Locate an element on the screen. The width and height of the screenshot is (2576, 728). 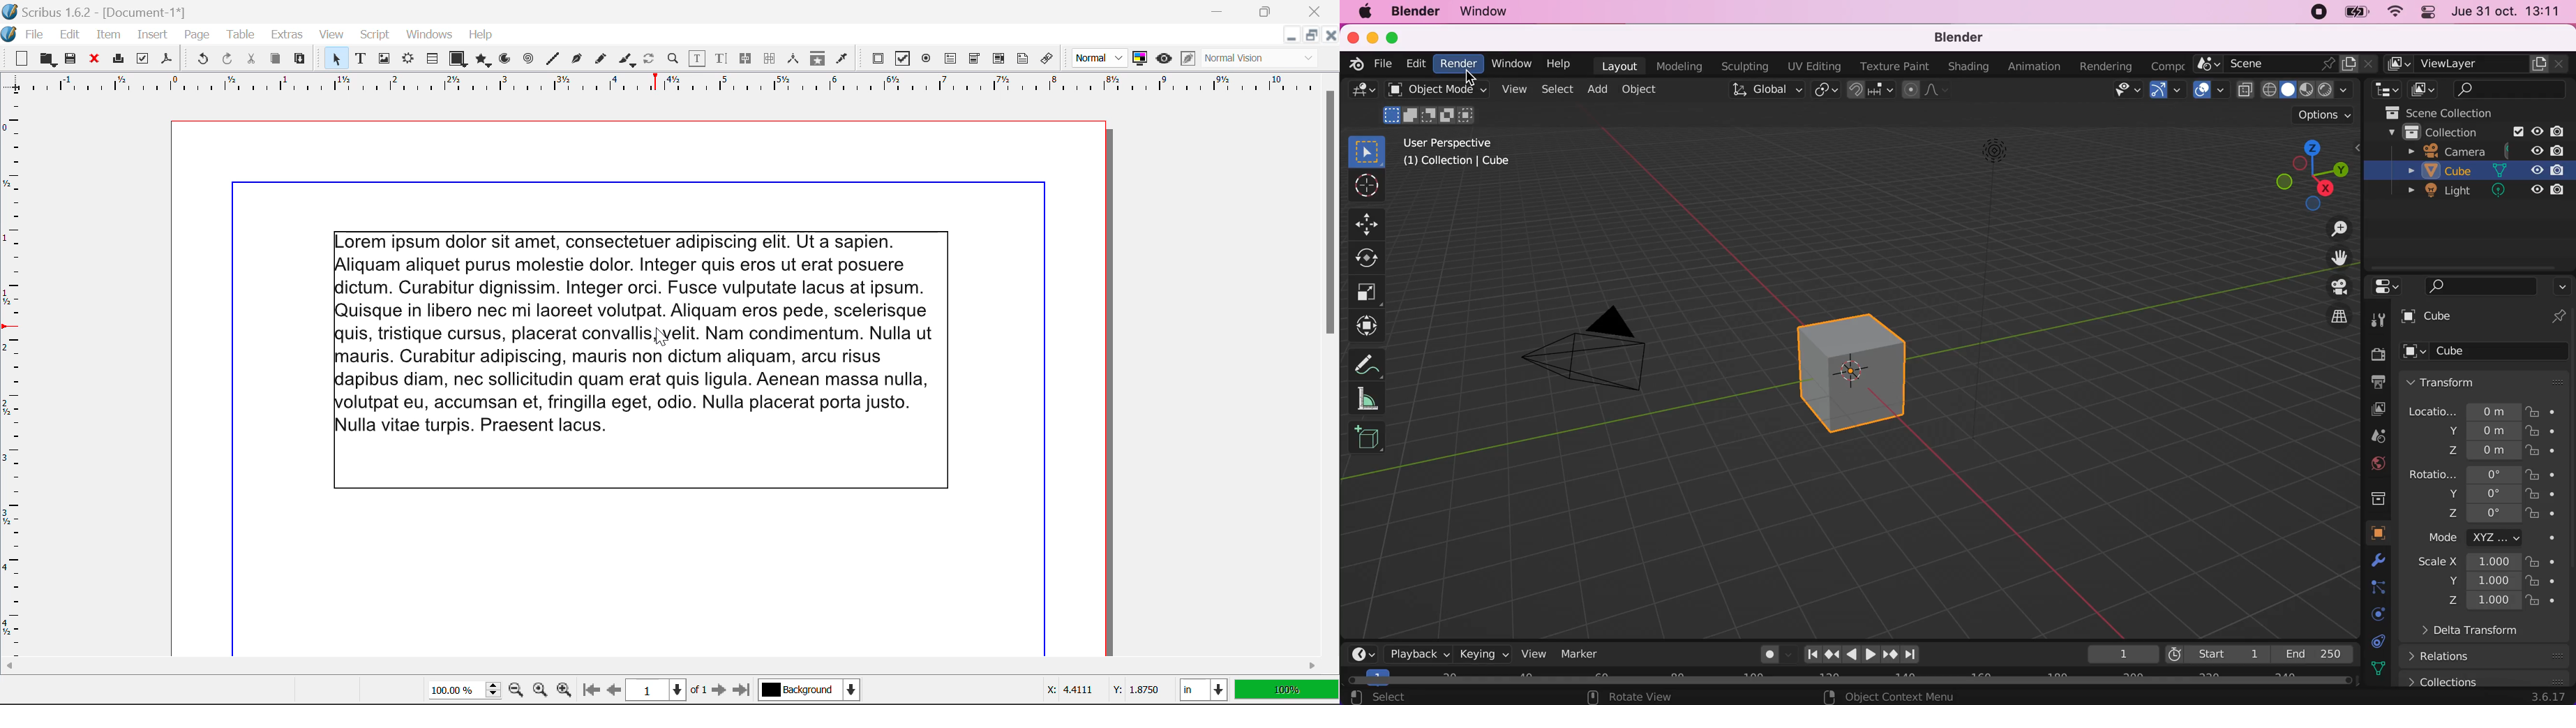
horizontal scroll bar is located at coordinates (1855, 678).